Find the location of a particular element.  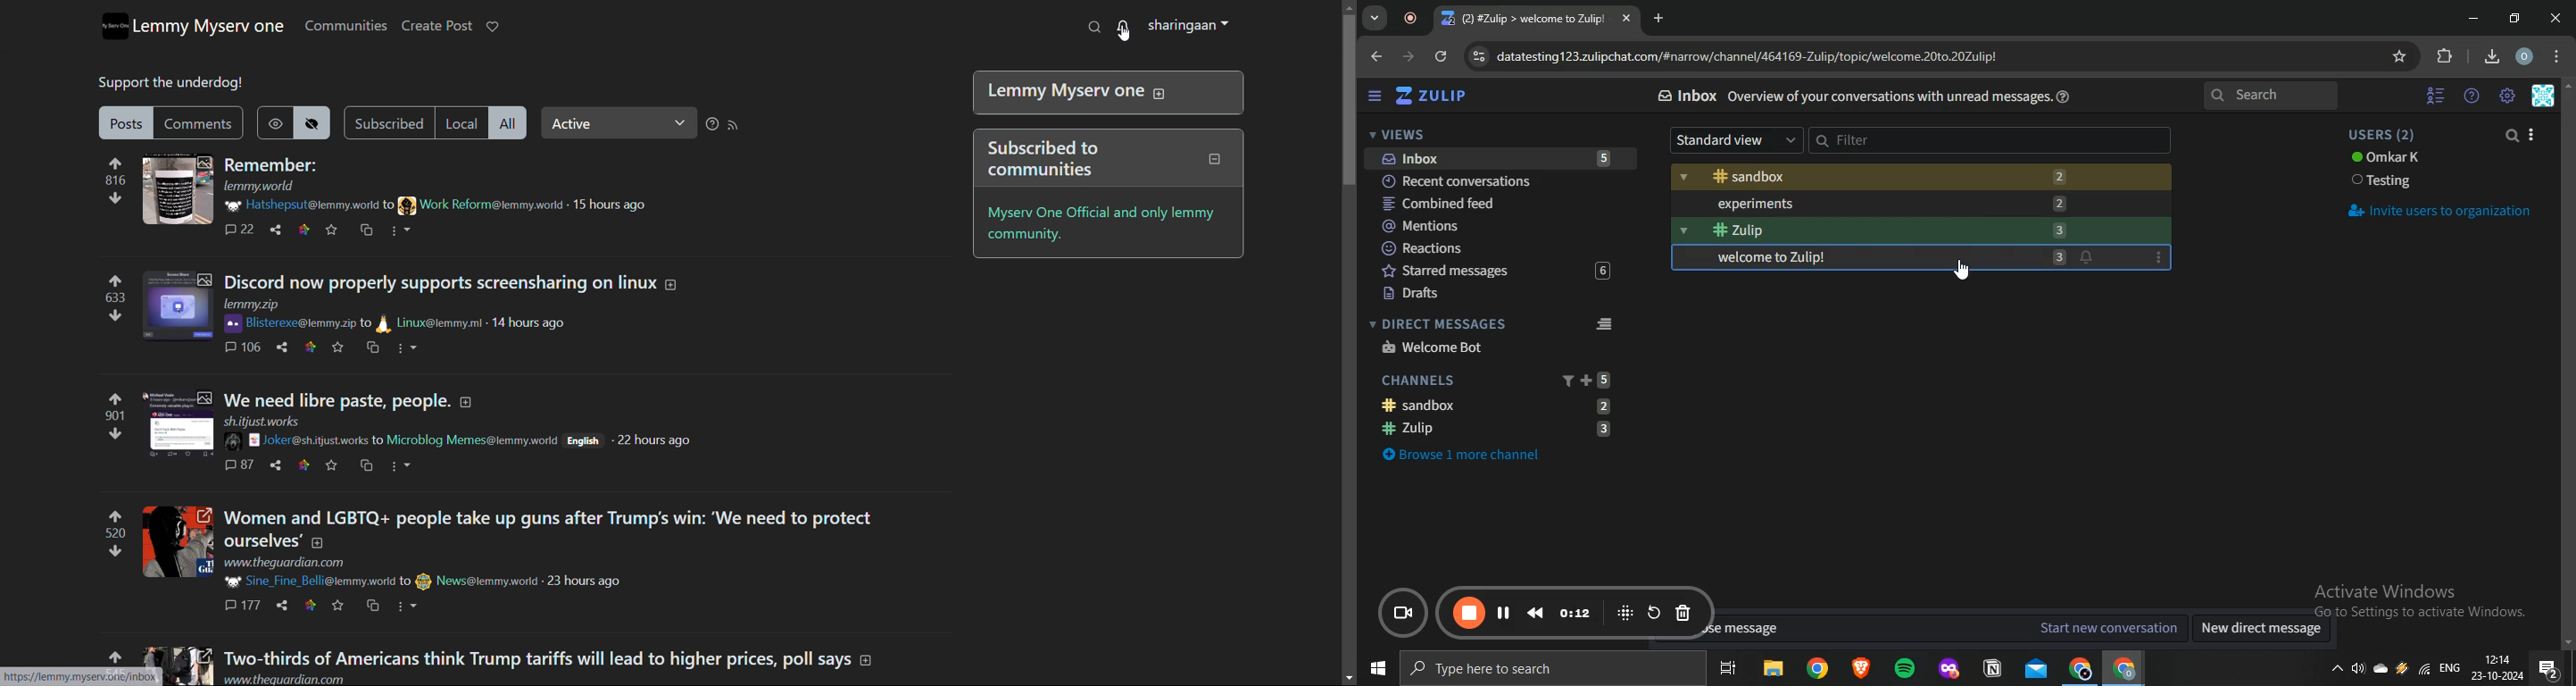

tab is located at coordinates (1526, 19).